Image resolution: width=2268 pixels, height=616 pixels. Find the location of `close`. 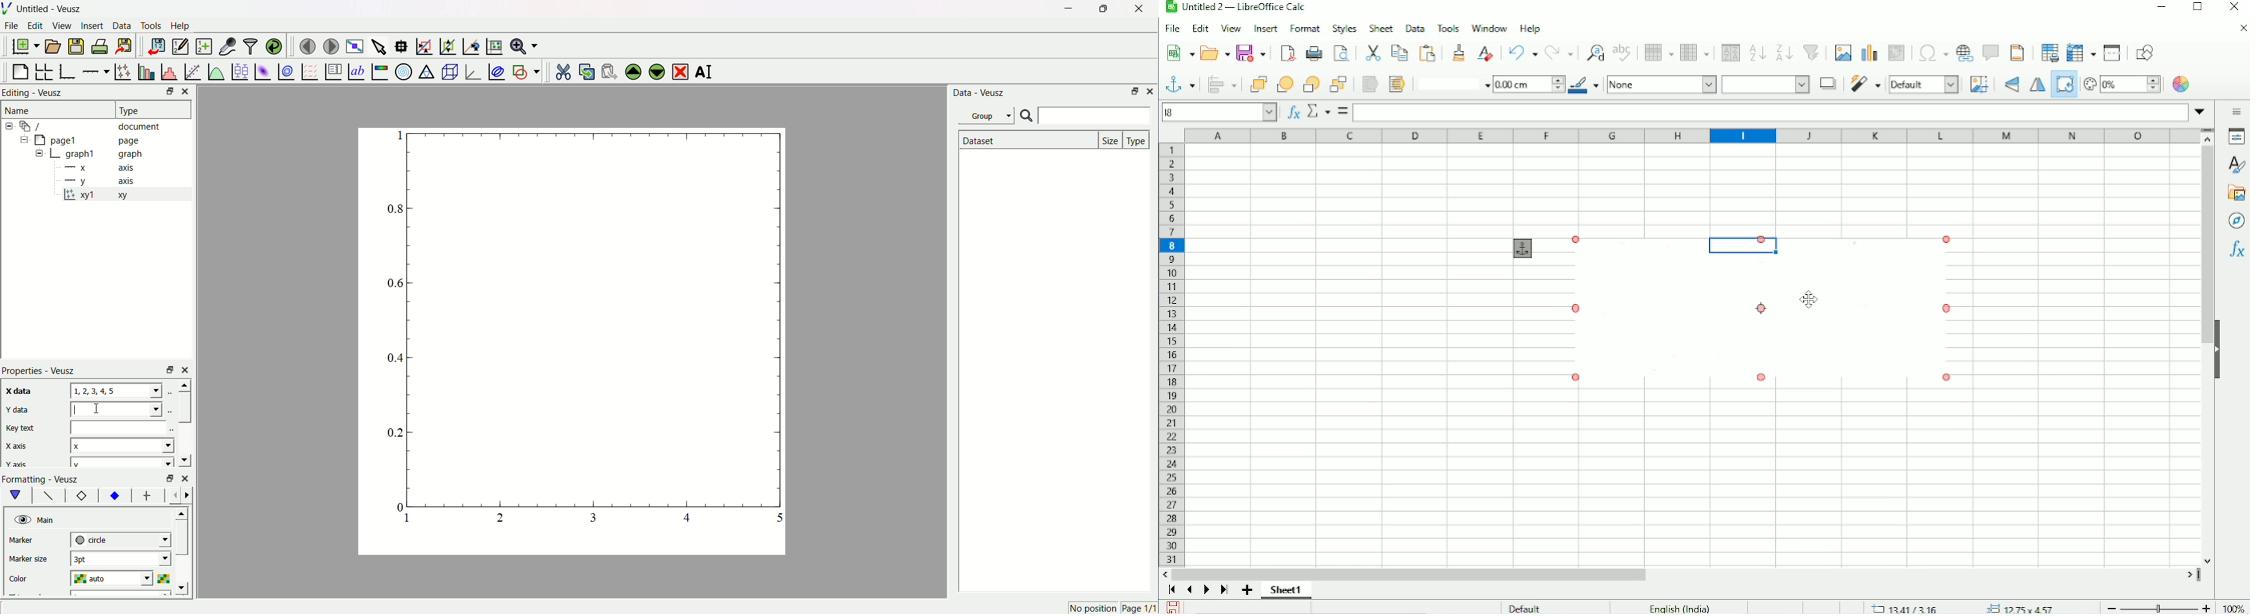

close is located at coordinates (187, 369).